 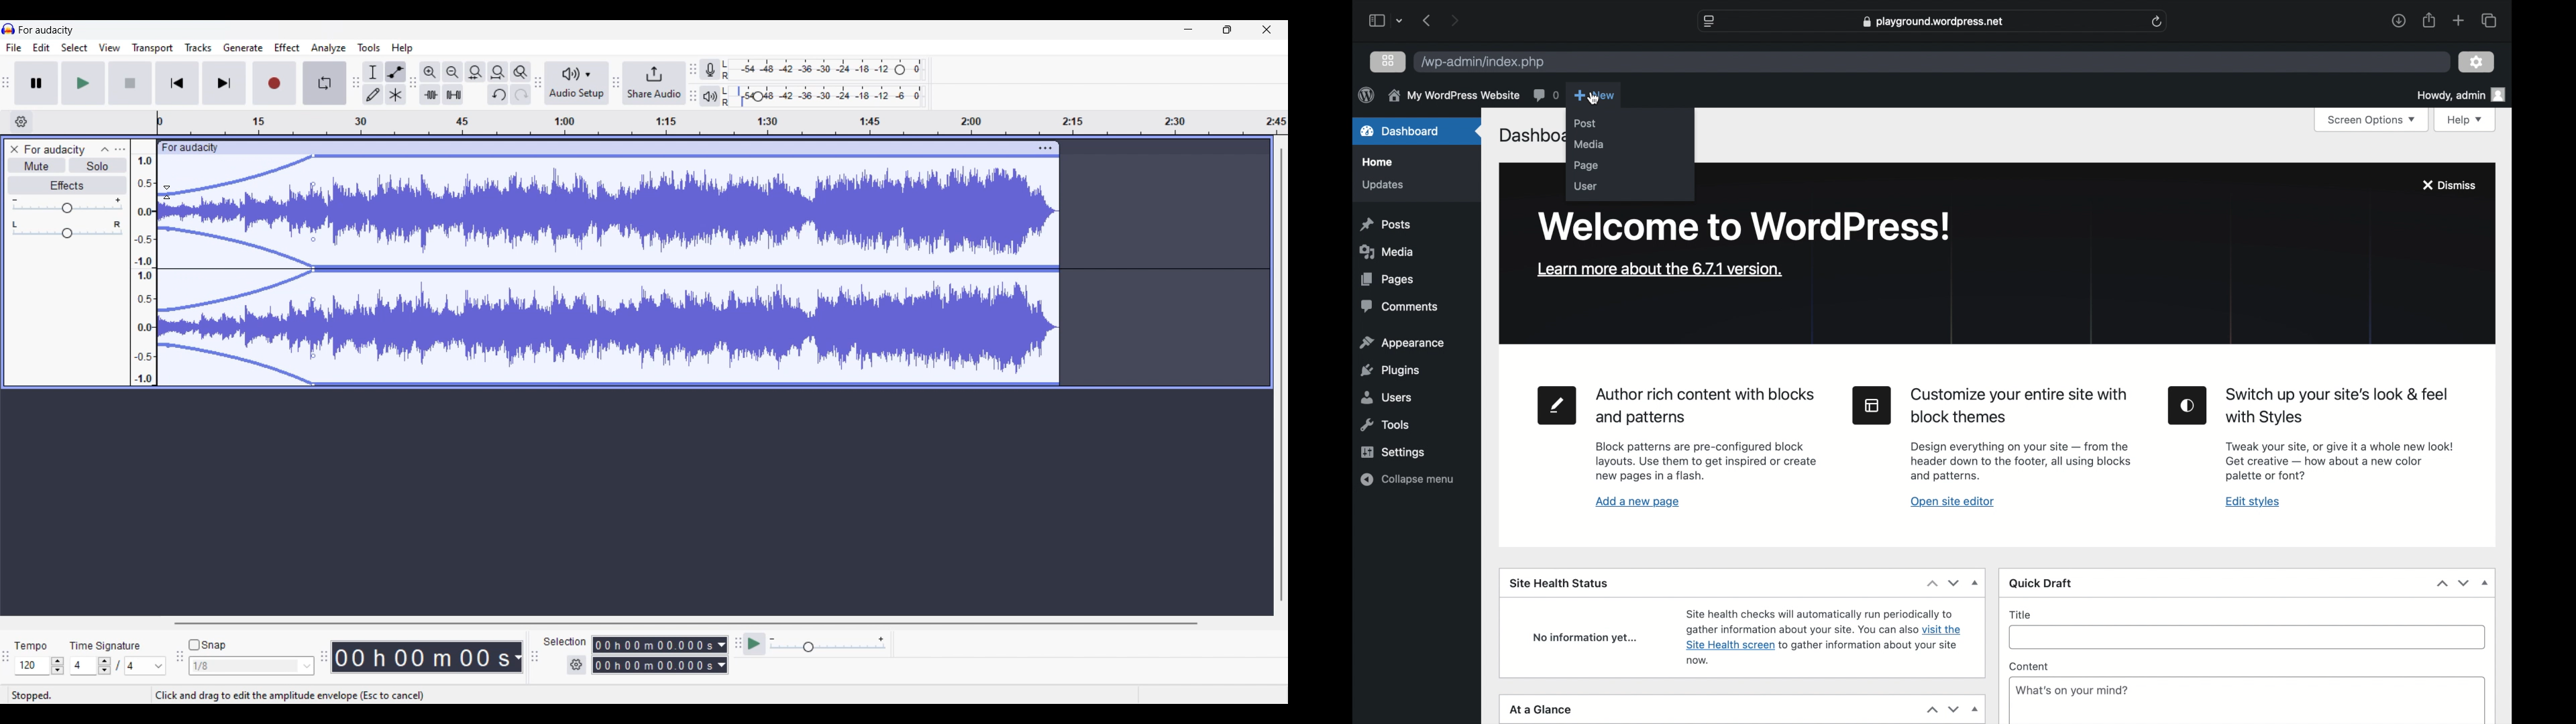 I want to click on Minimize , so click(x=1188, y=29).